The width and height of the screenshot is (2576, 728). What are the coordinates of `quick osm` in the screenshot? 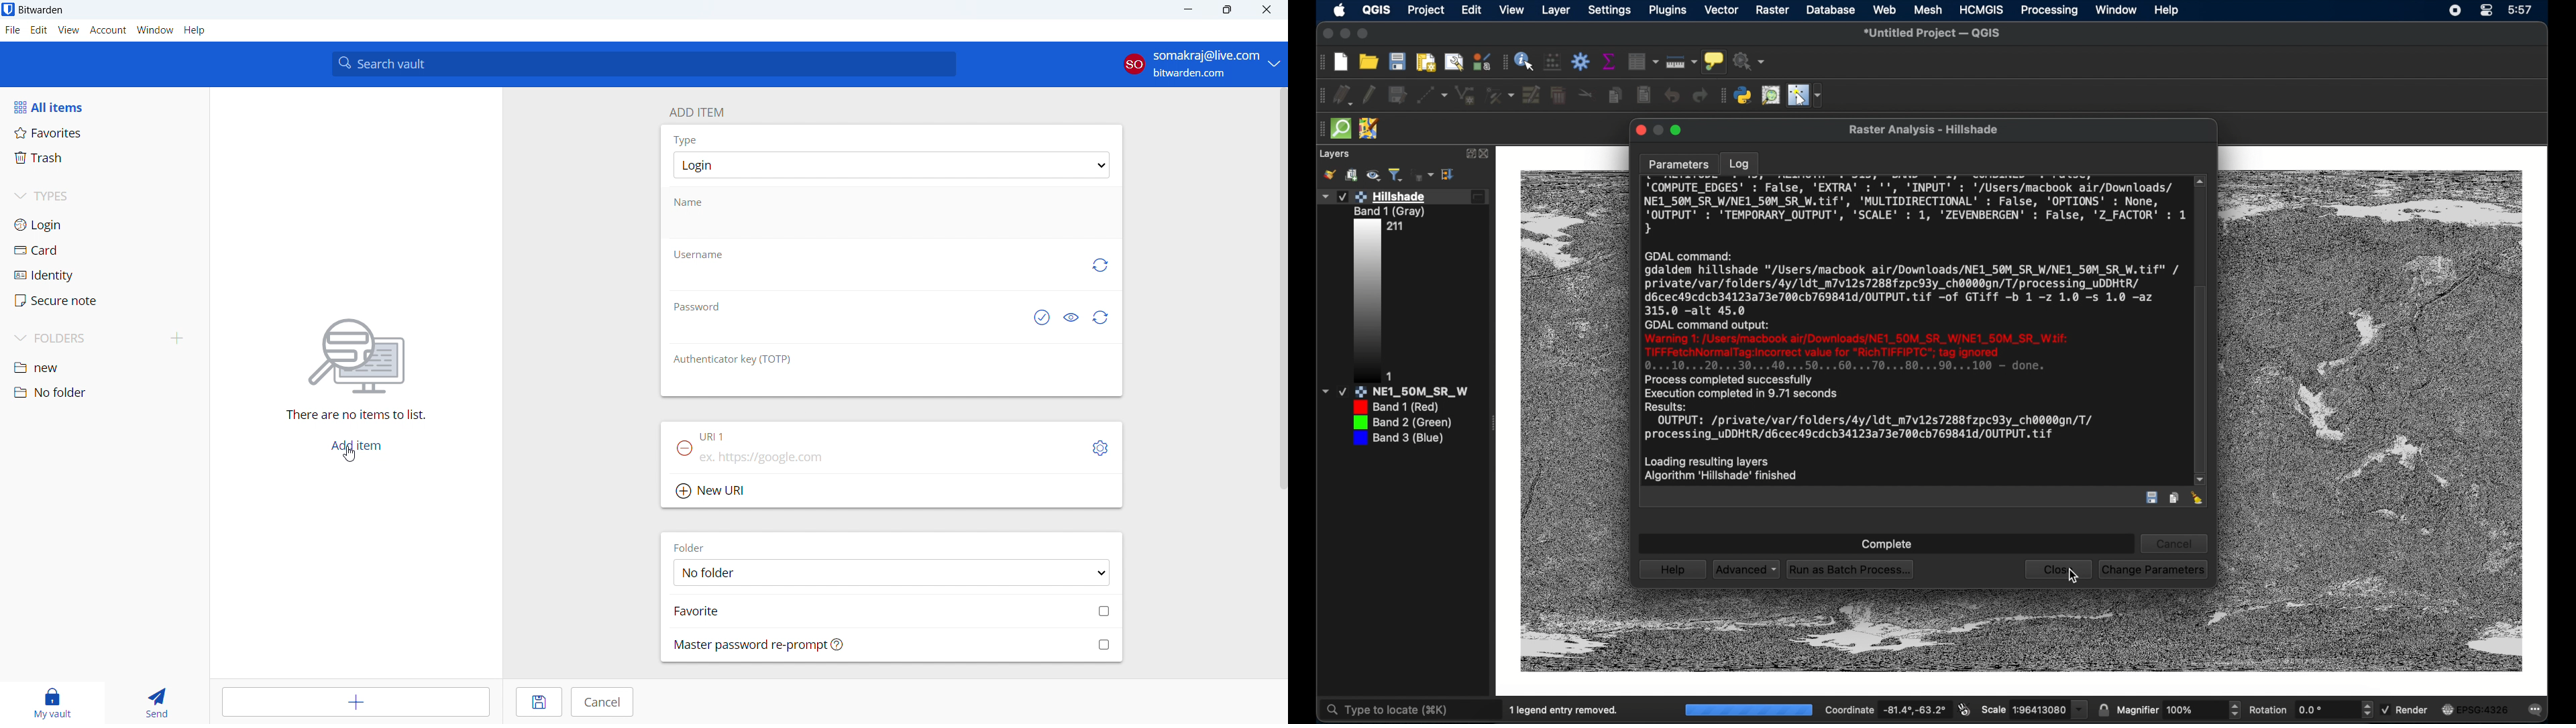 It's located at (1340, 129).